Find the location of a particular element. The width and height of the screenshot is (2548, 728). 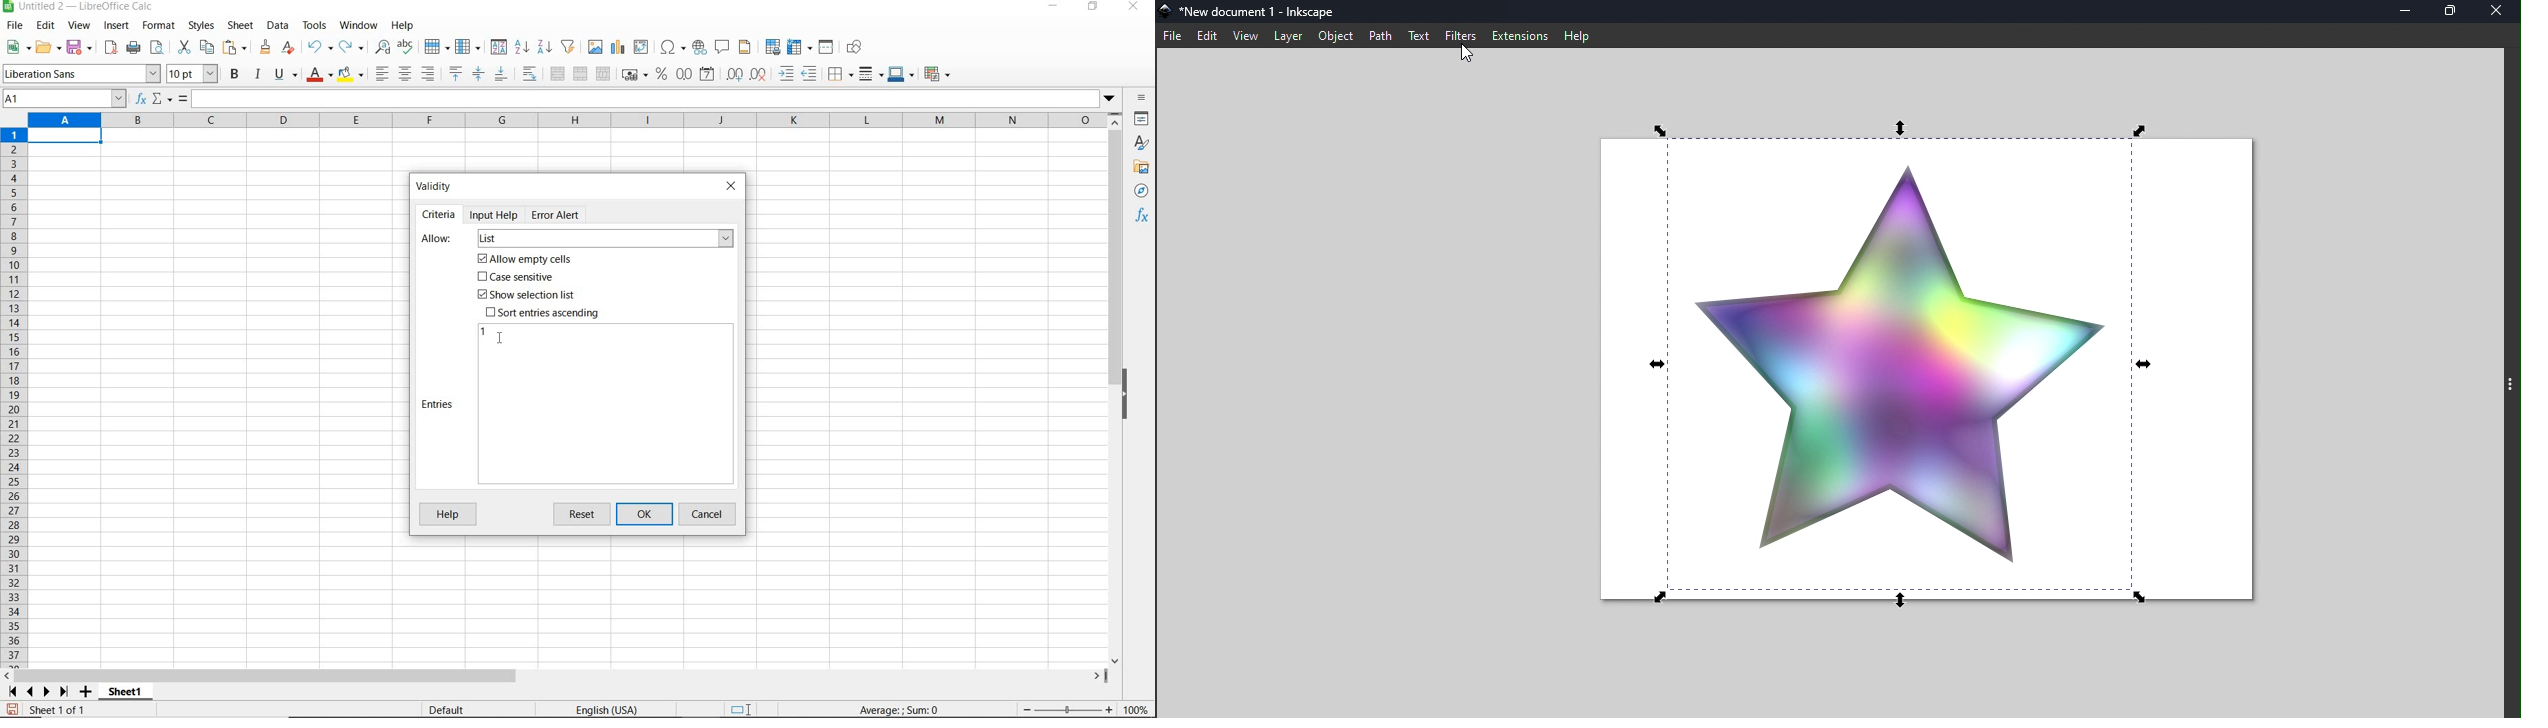

tools is located at coordinates (316, 25).